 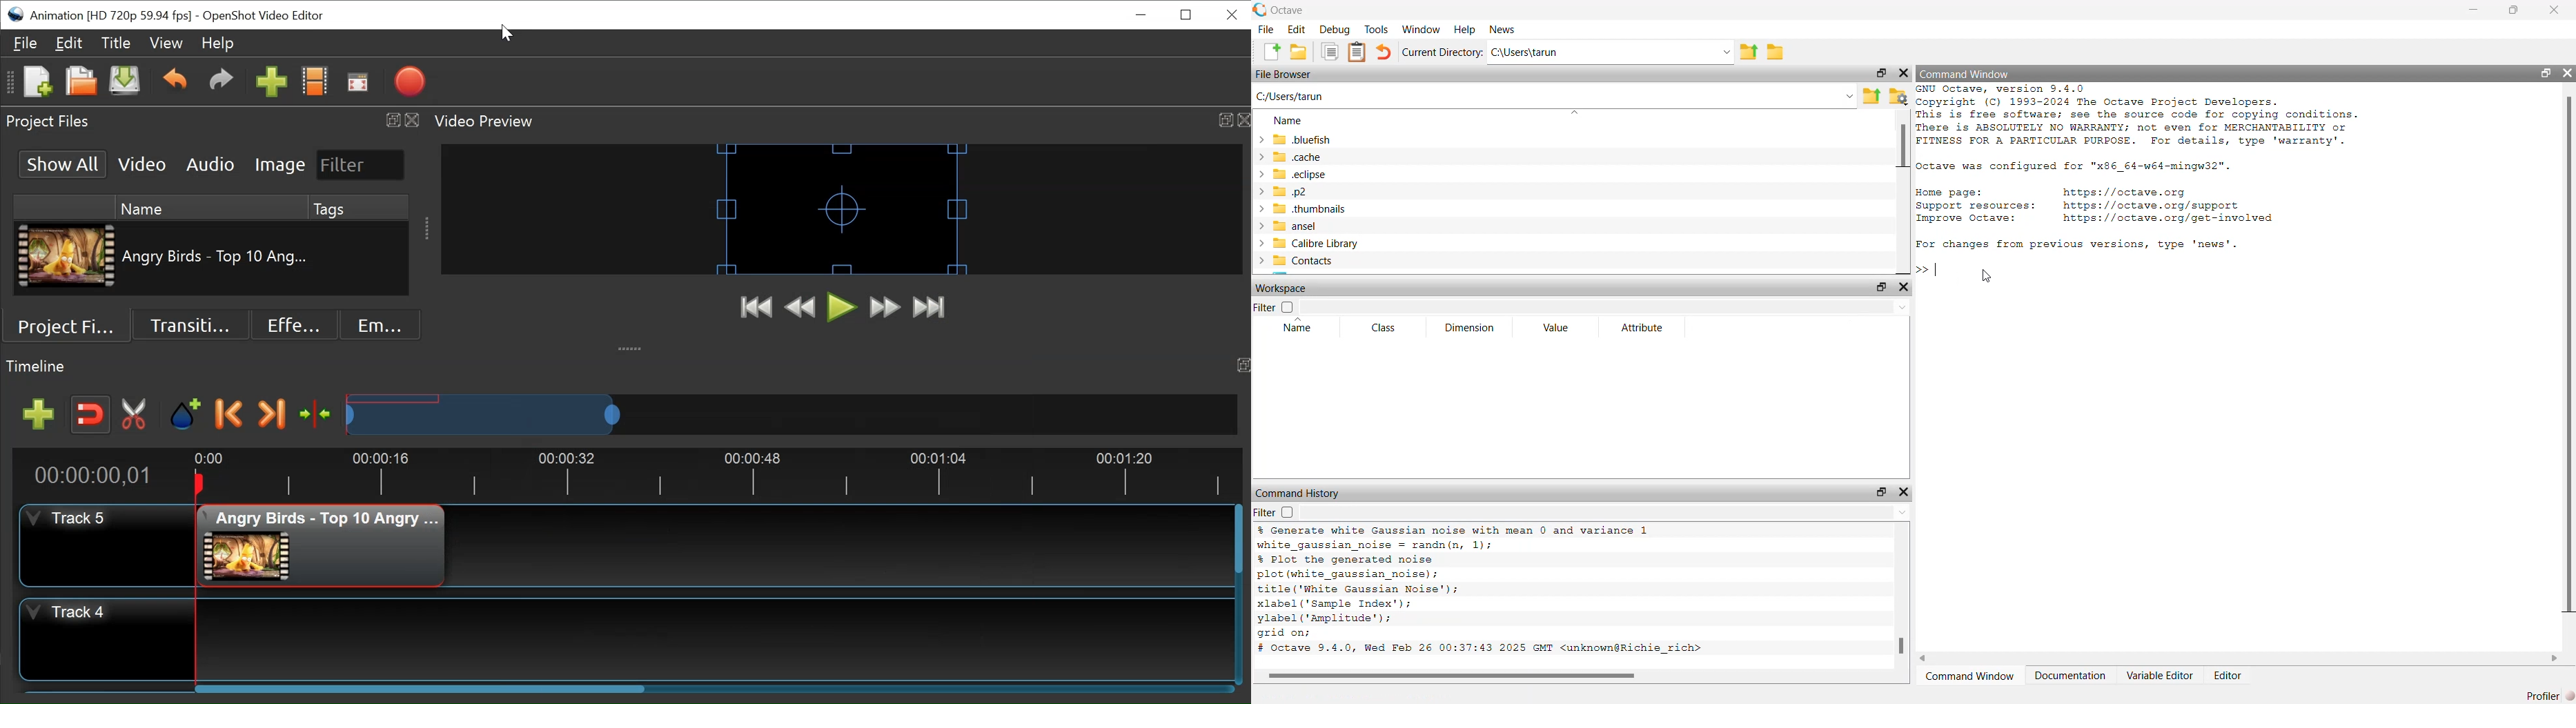 I want to click on Transition, so click(x=191, y=325).